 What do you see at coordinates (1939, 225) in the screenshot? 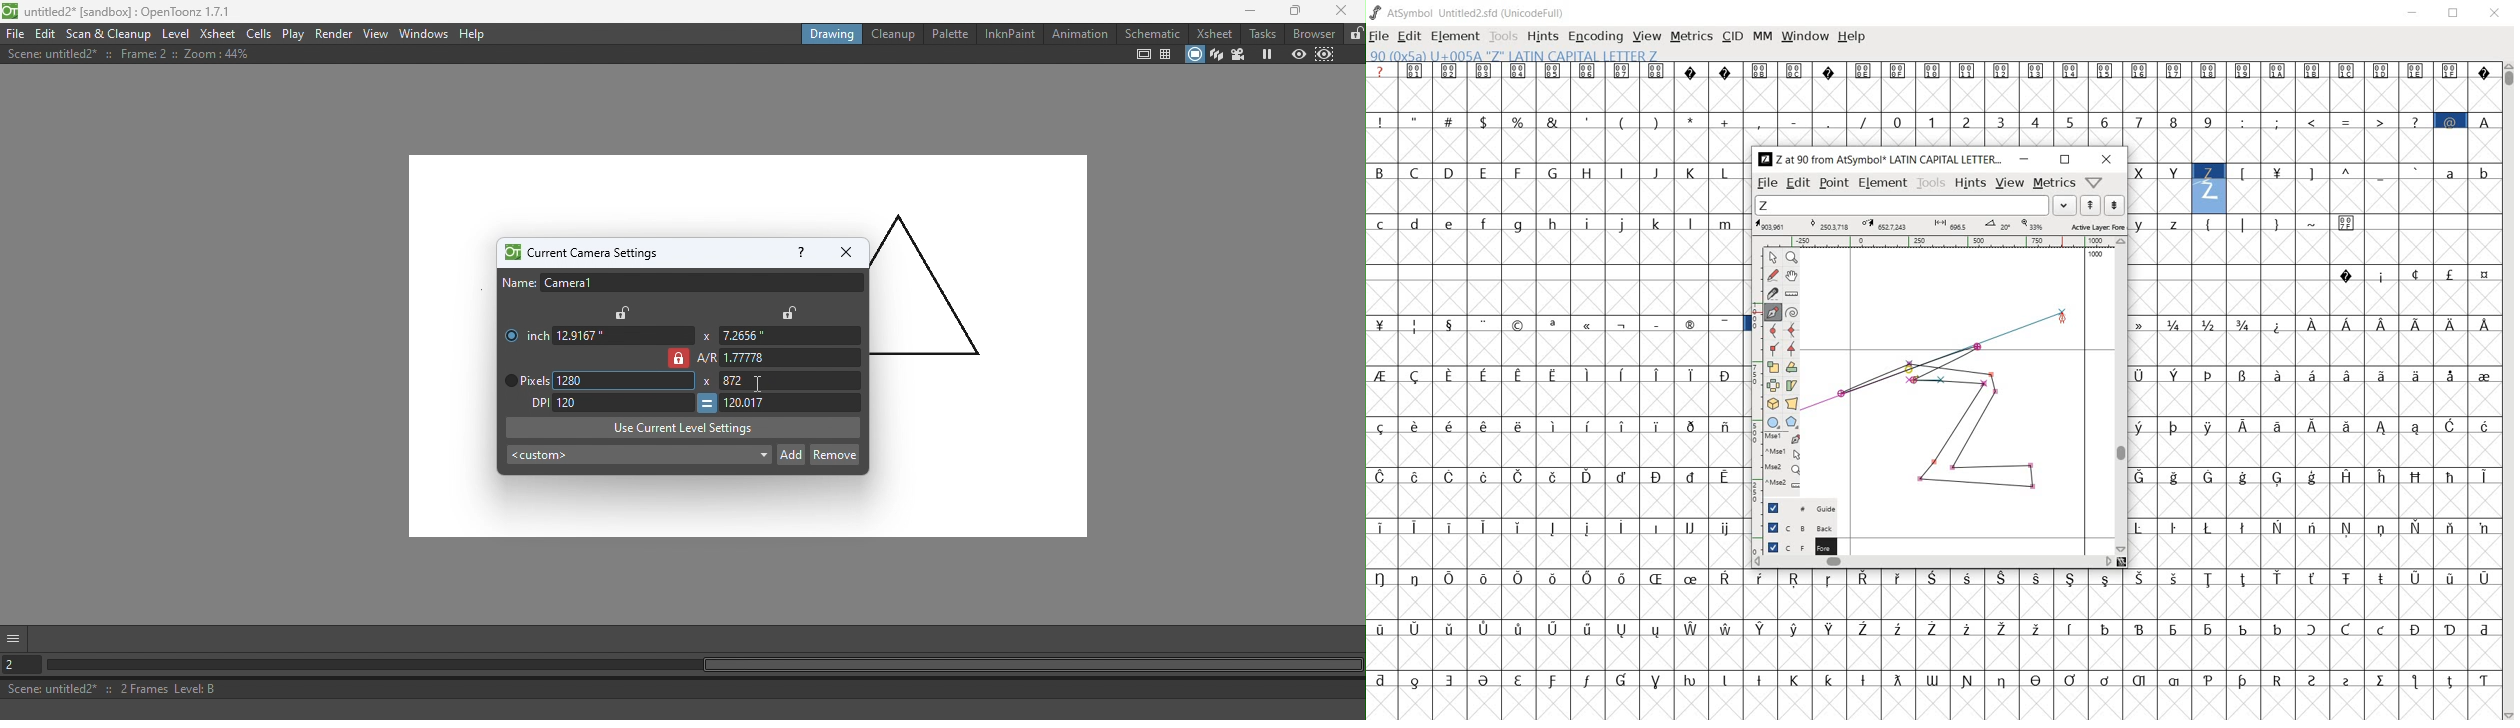
I see `Active Layer: Fore` at bounding box center [1939, 225].